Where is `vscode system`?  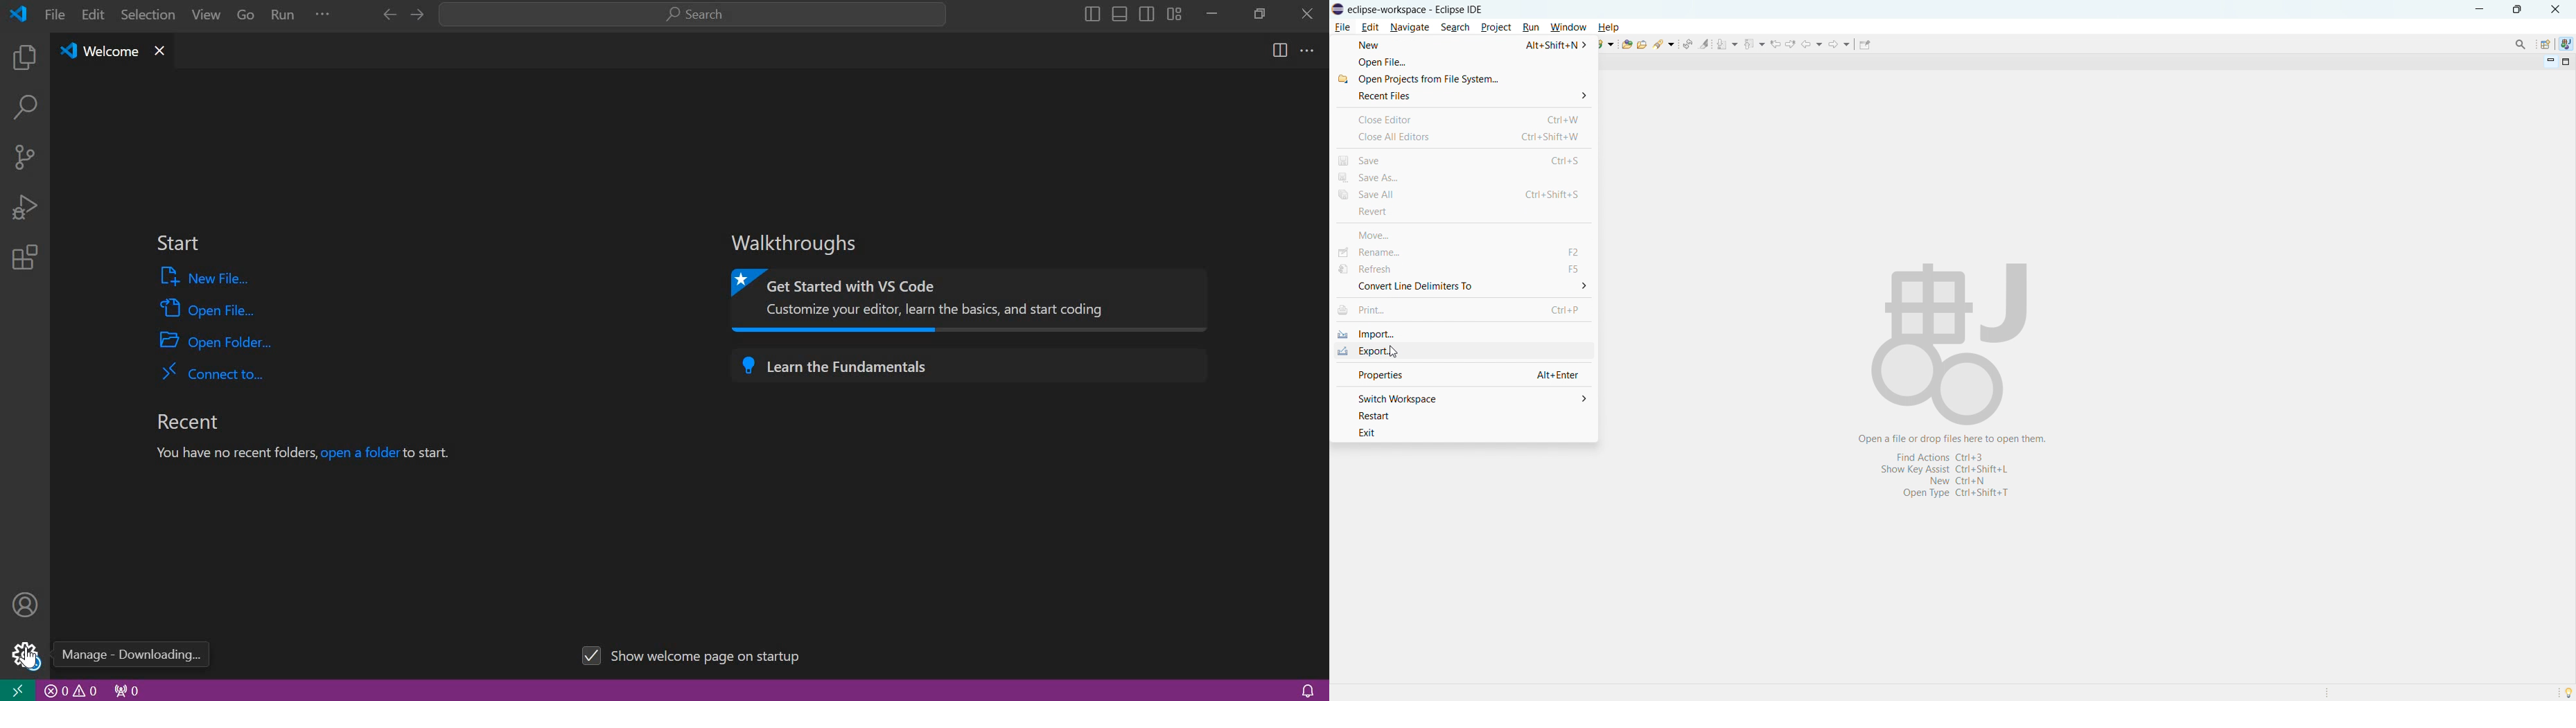
vscode system is located at coordinates (22, 14).